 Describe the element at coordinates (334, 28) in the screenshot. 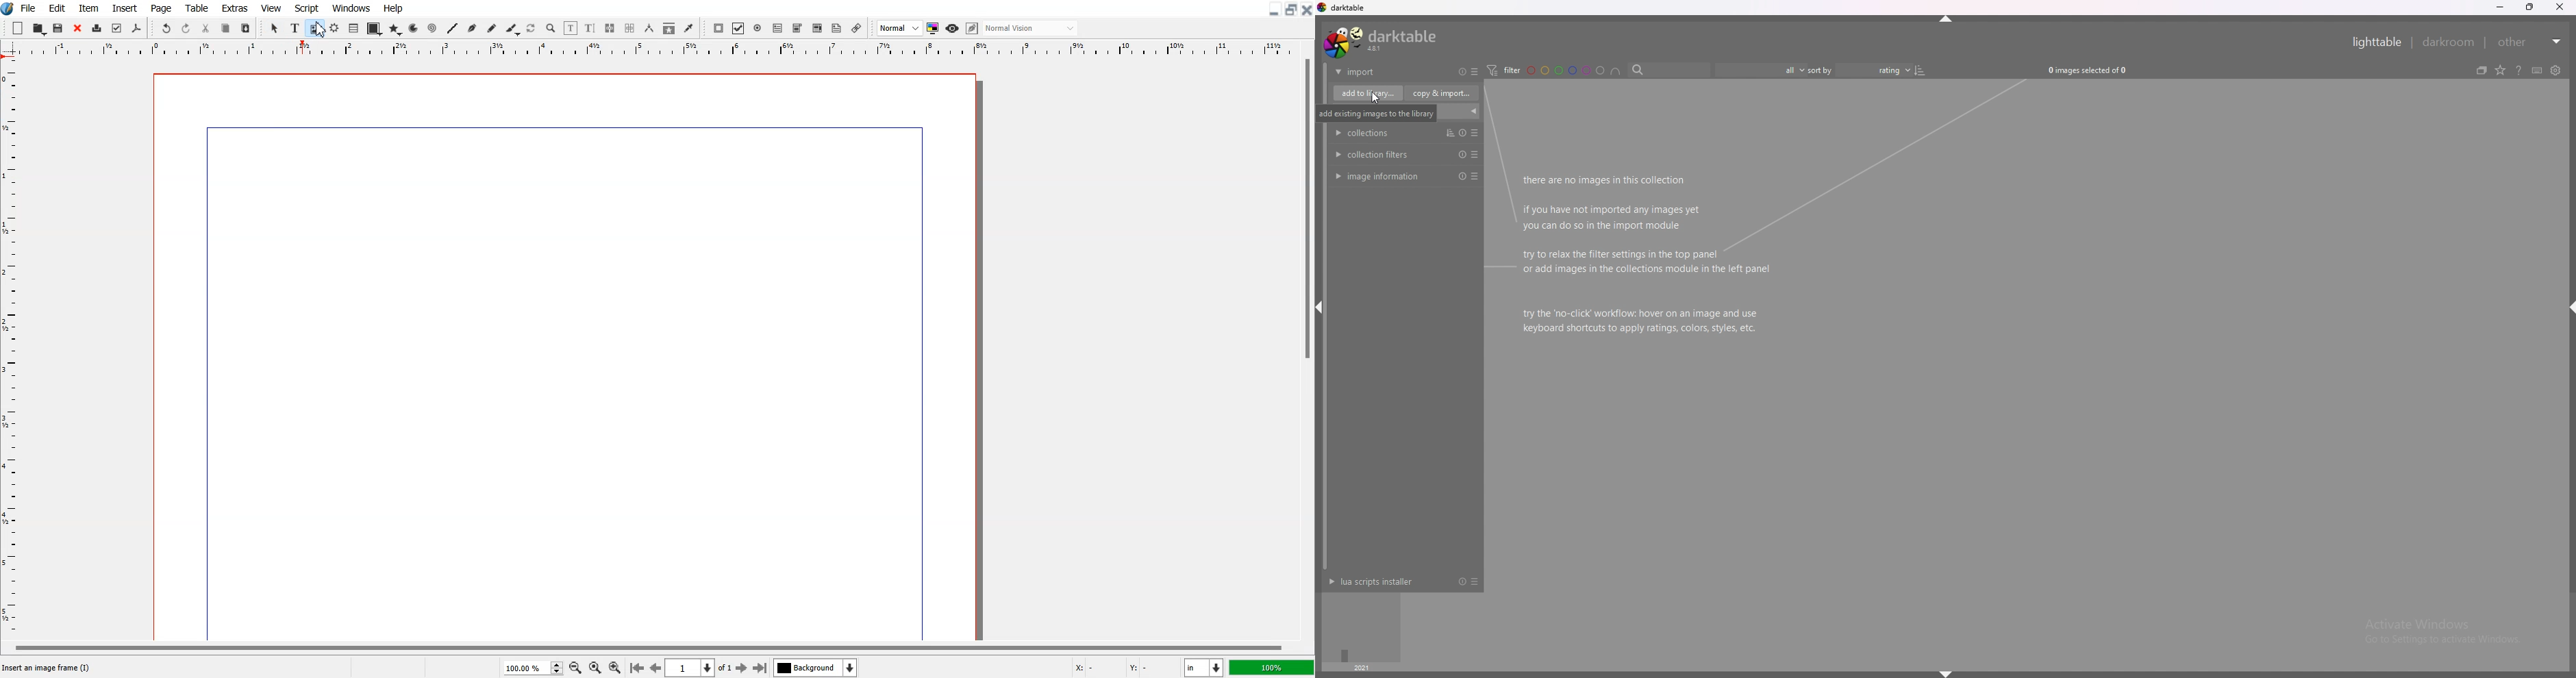

I see `Render frame` at that location.